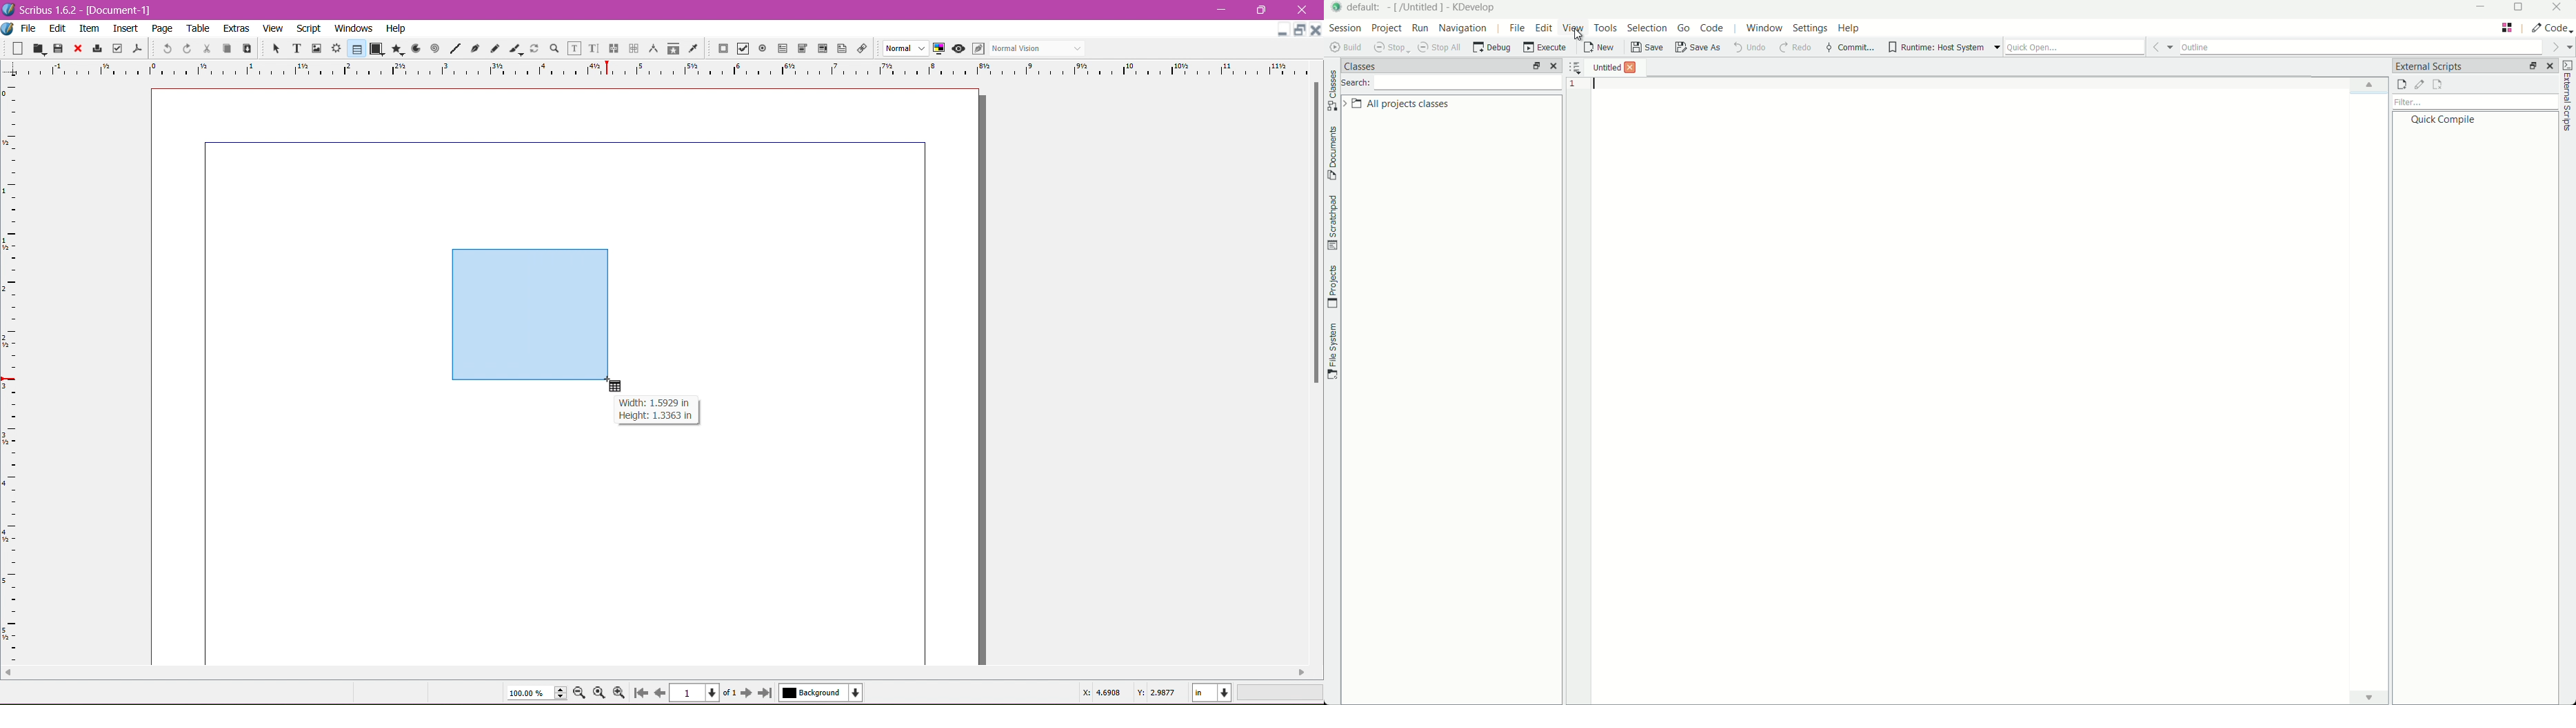  I want to click on Item, so click(89, 28).